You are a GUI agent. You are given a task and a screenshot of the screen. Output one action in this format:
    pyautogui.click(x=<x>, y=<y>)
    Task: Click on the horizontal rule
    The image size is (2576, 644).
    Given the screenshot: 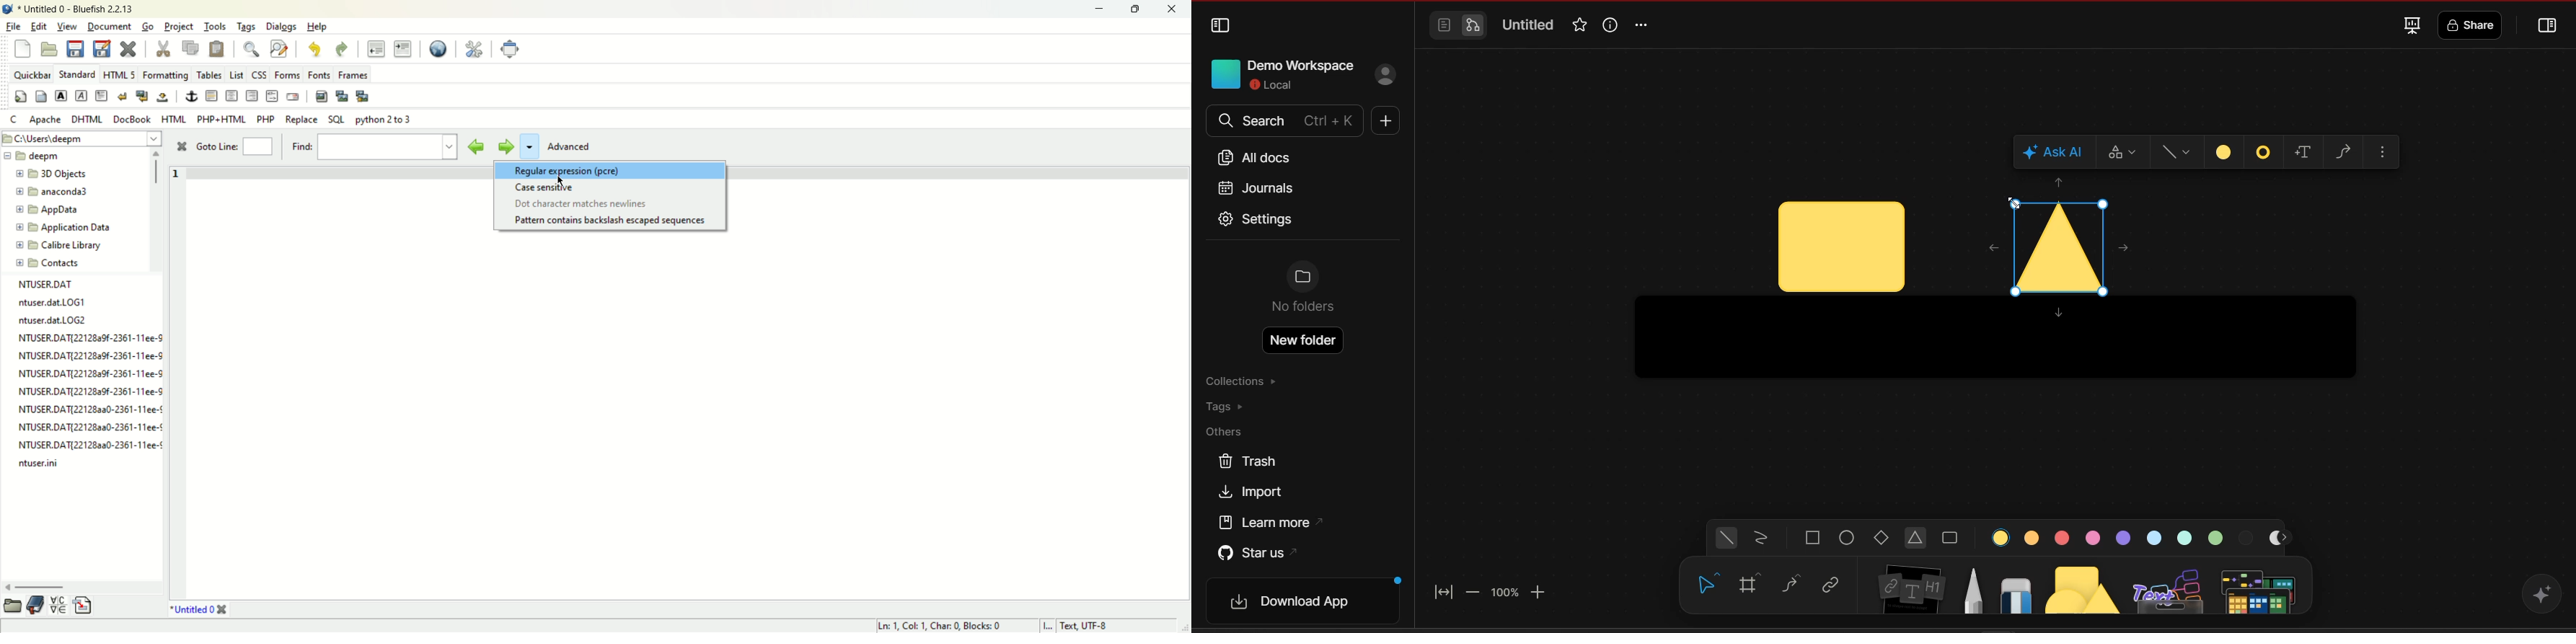 What is the action you would take?
    pyautogui.click(x=210, y=97)
    